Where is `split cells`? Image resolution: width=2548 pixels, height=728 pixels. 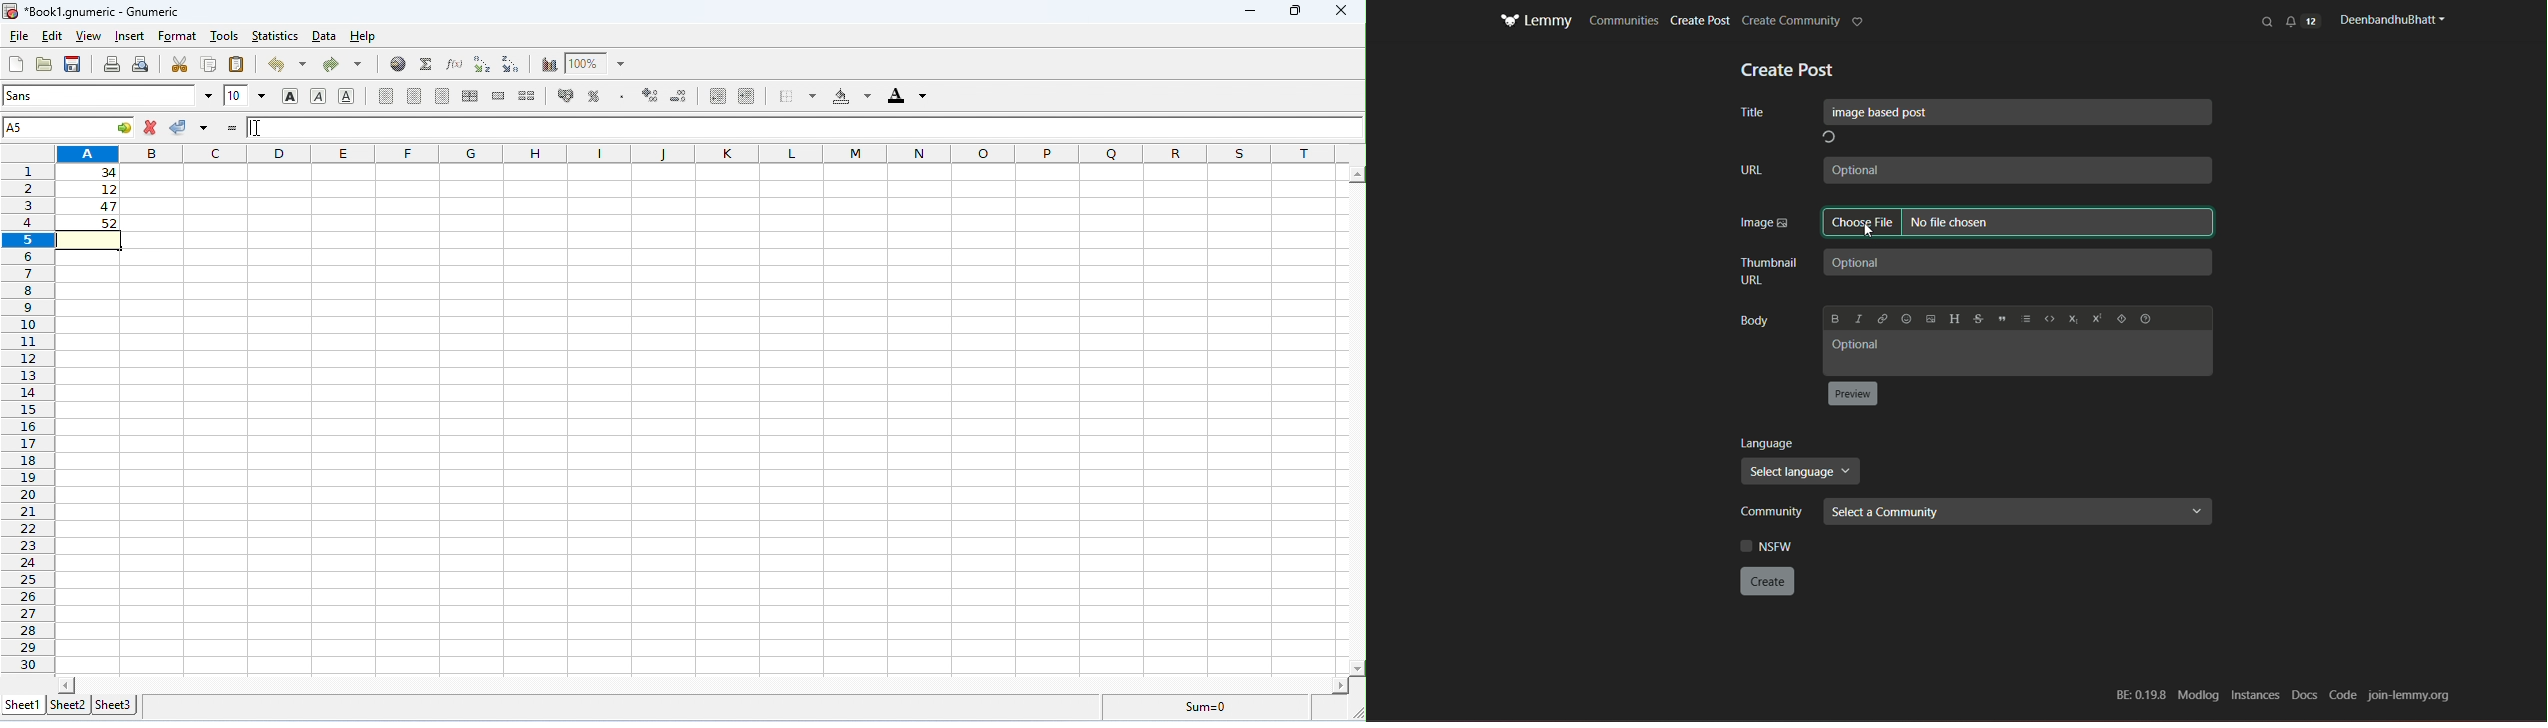
split cells is located at coordinates (527, 95).